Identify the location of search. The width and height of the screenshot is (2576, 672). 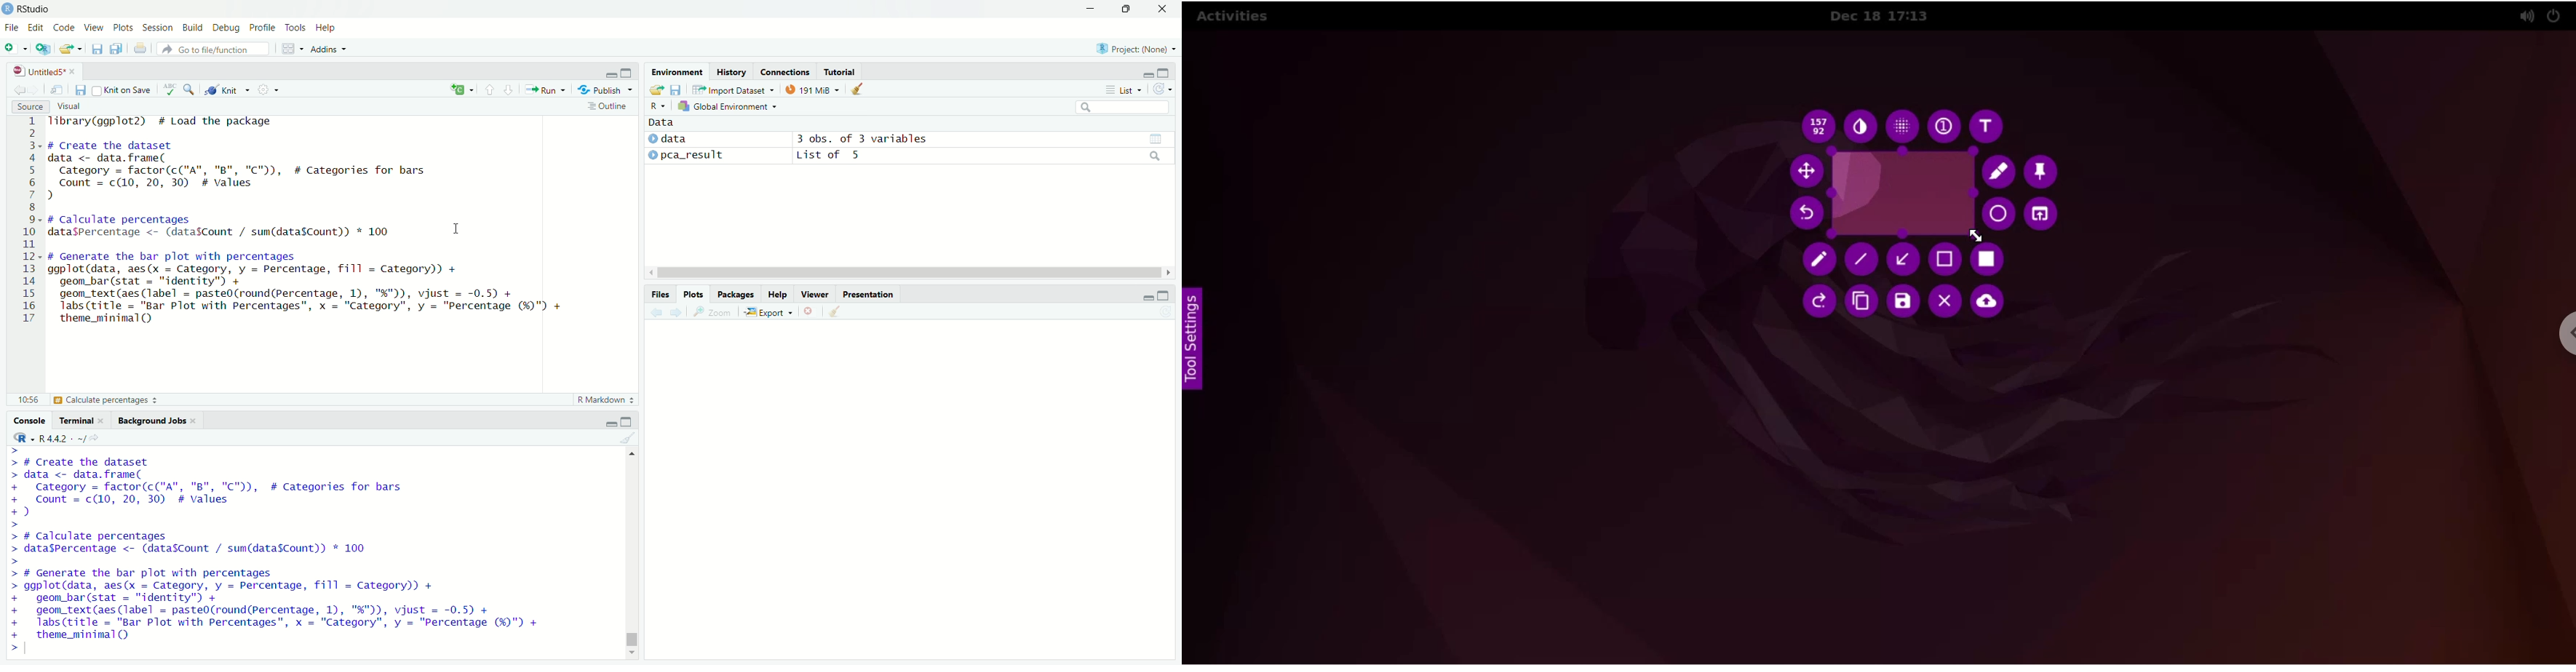
(1122, 107).